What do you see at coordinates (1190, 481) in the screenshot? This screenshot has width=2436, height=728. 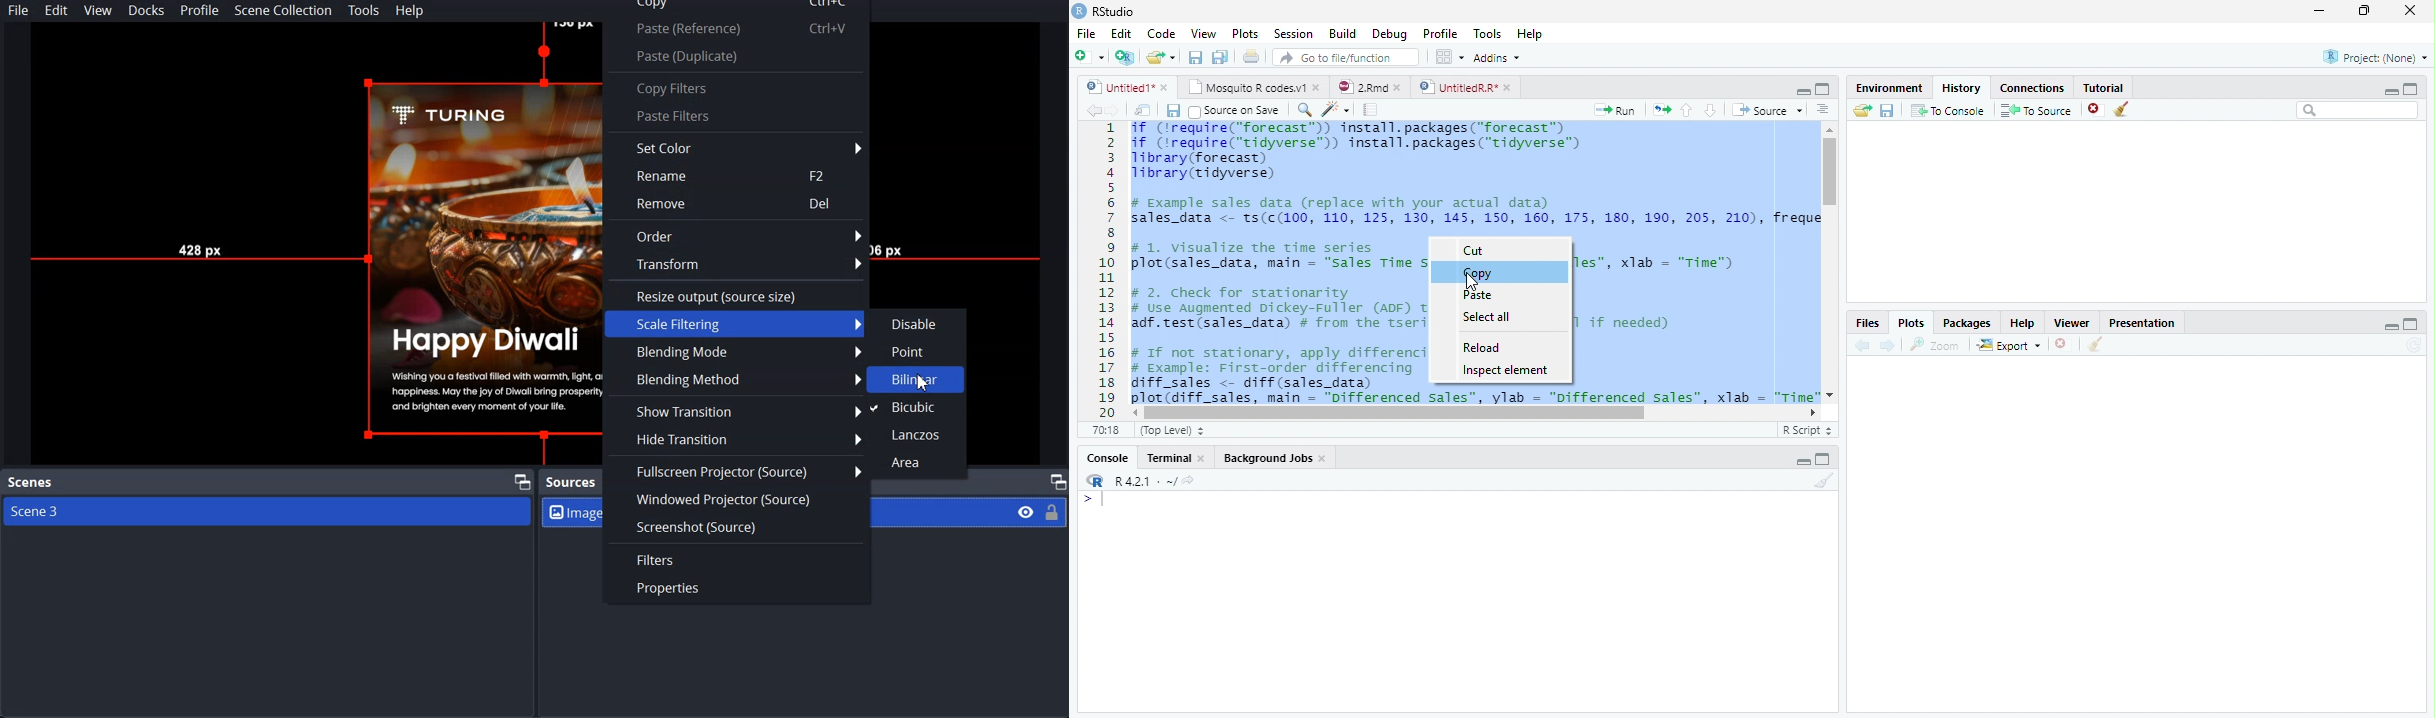 I see `View current directory` at bounding box center [1190, 481].